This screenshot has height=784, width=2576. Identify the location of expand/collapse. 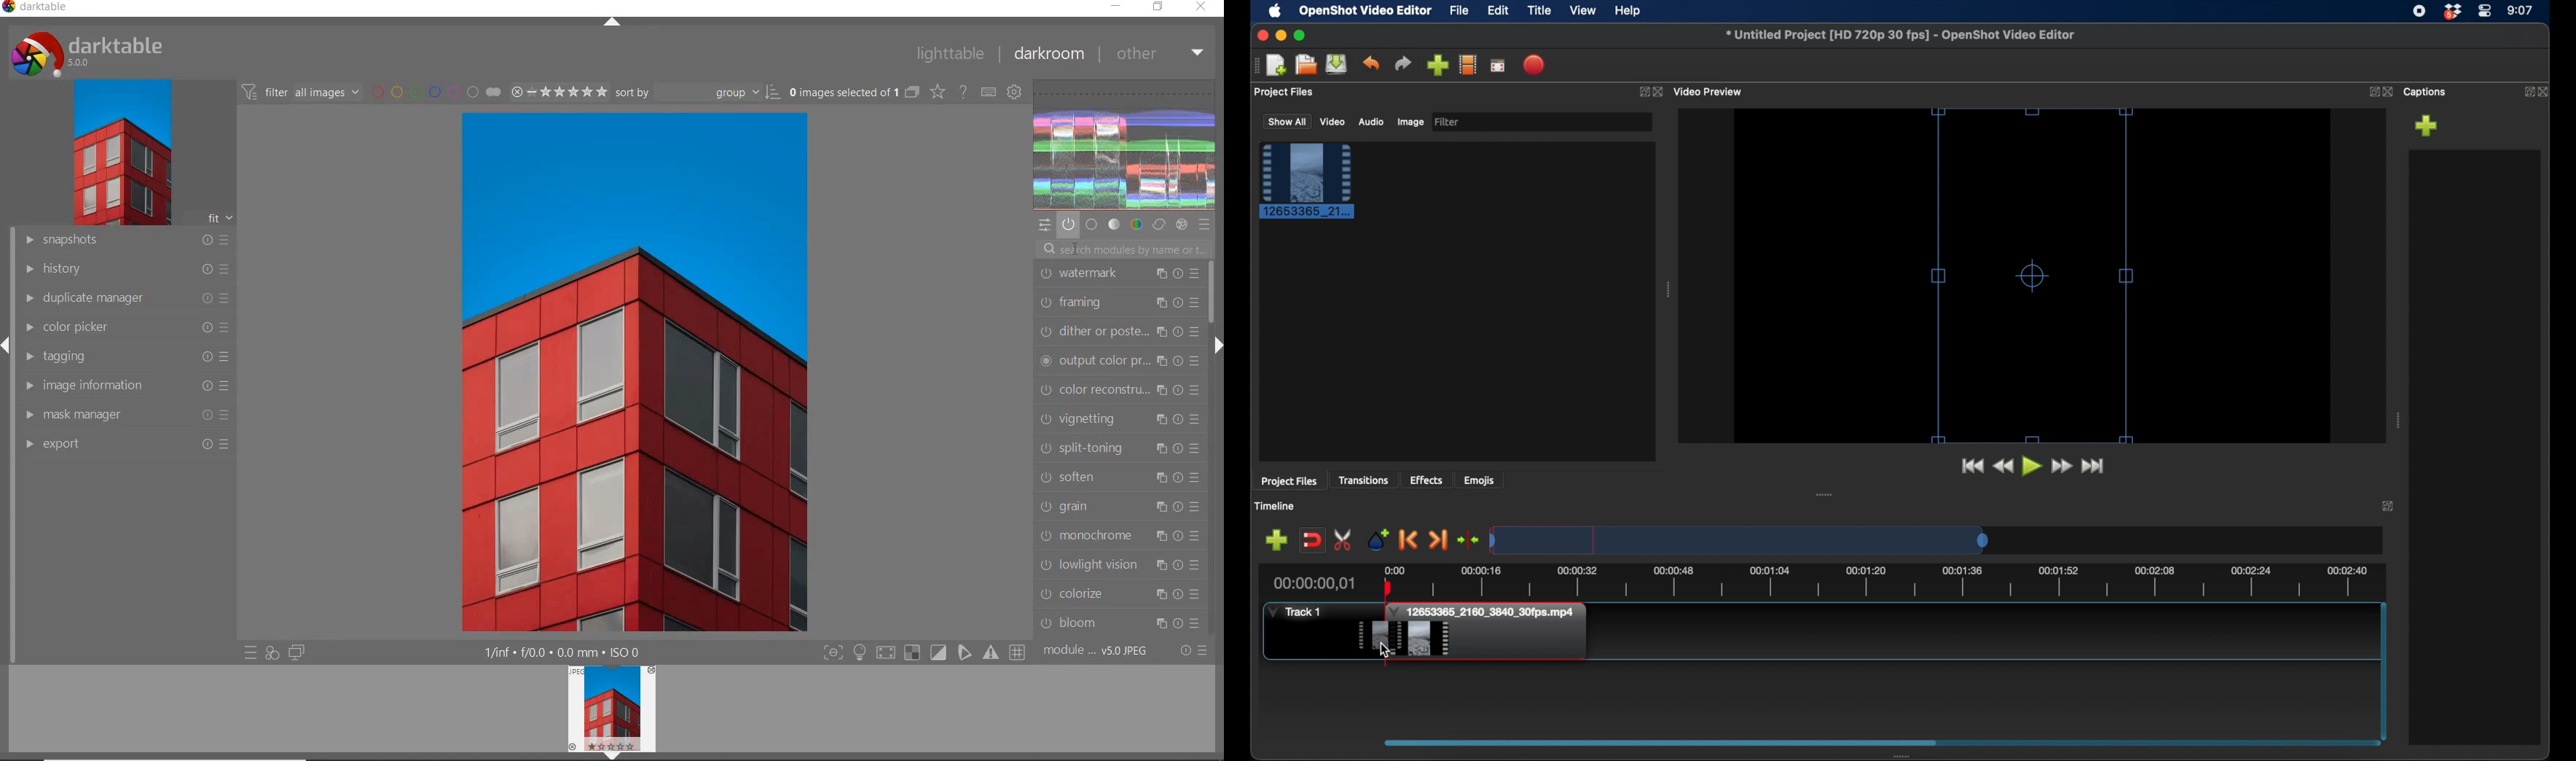
(611, 21).